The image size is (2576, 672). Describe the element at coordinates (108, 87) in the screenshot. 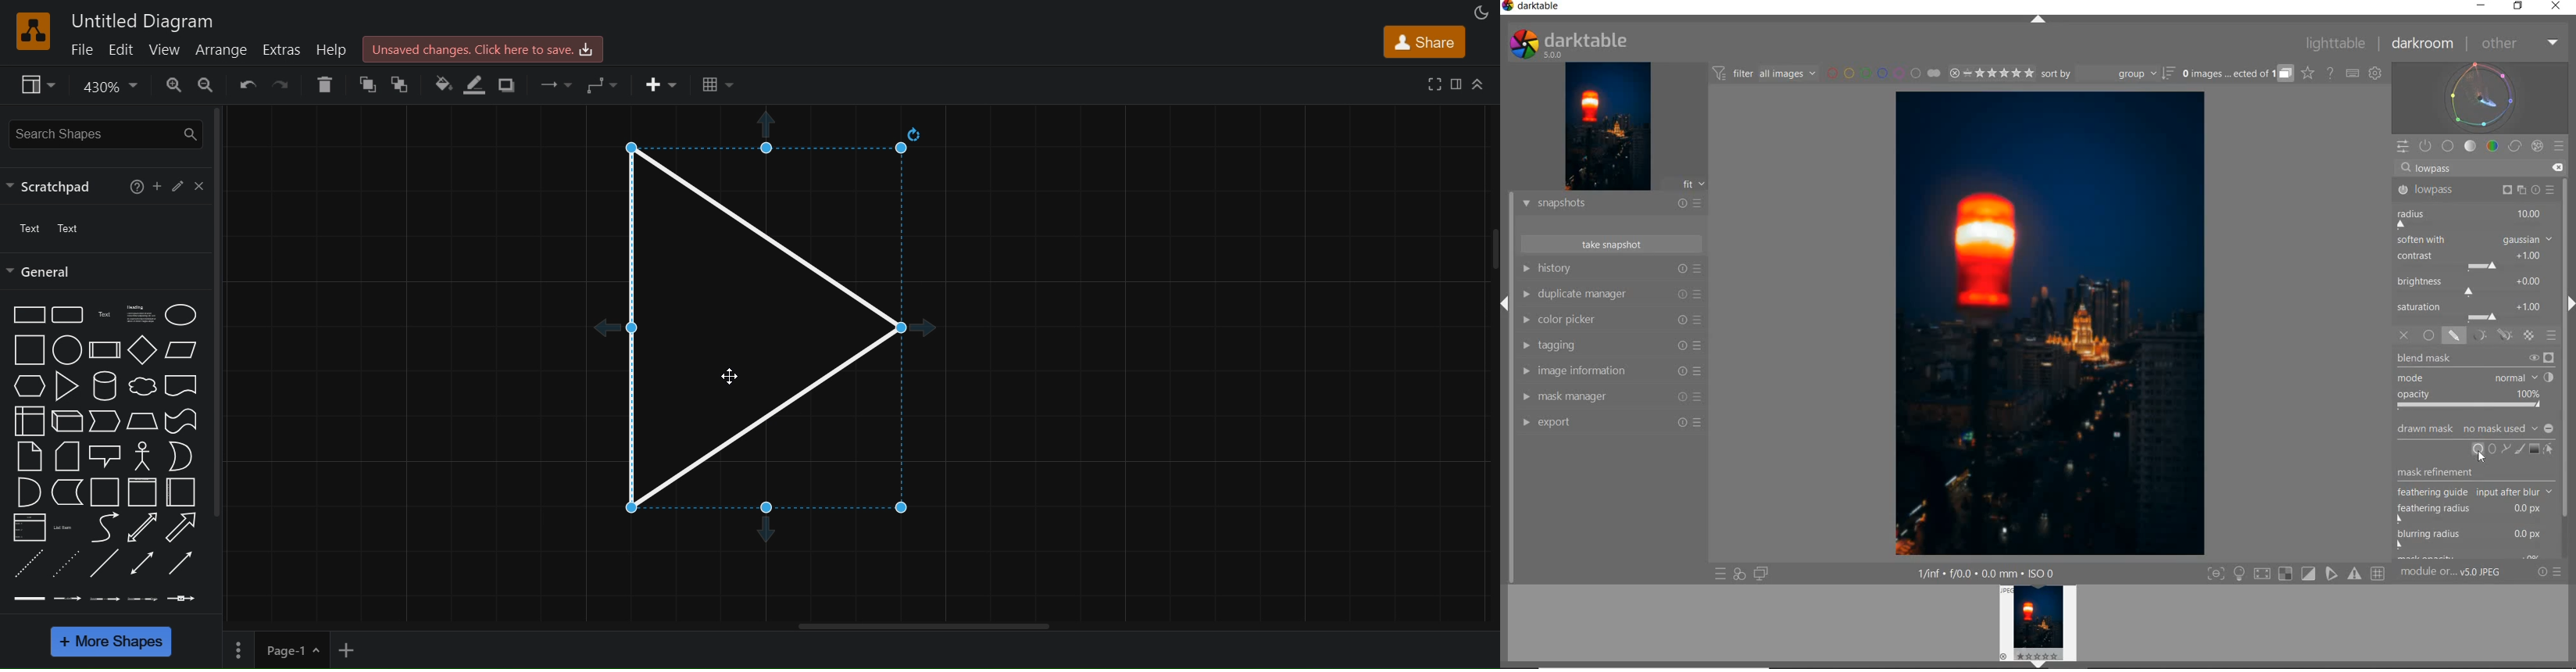

I see `zoom` at that location.